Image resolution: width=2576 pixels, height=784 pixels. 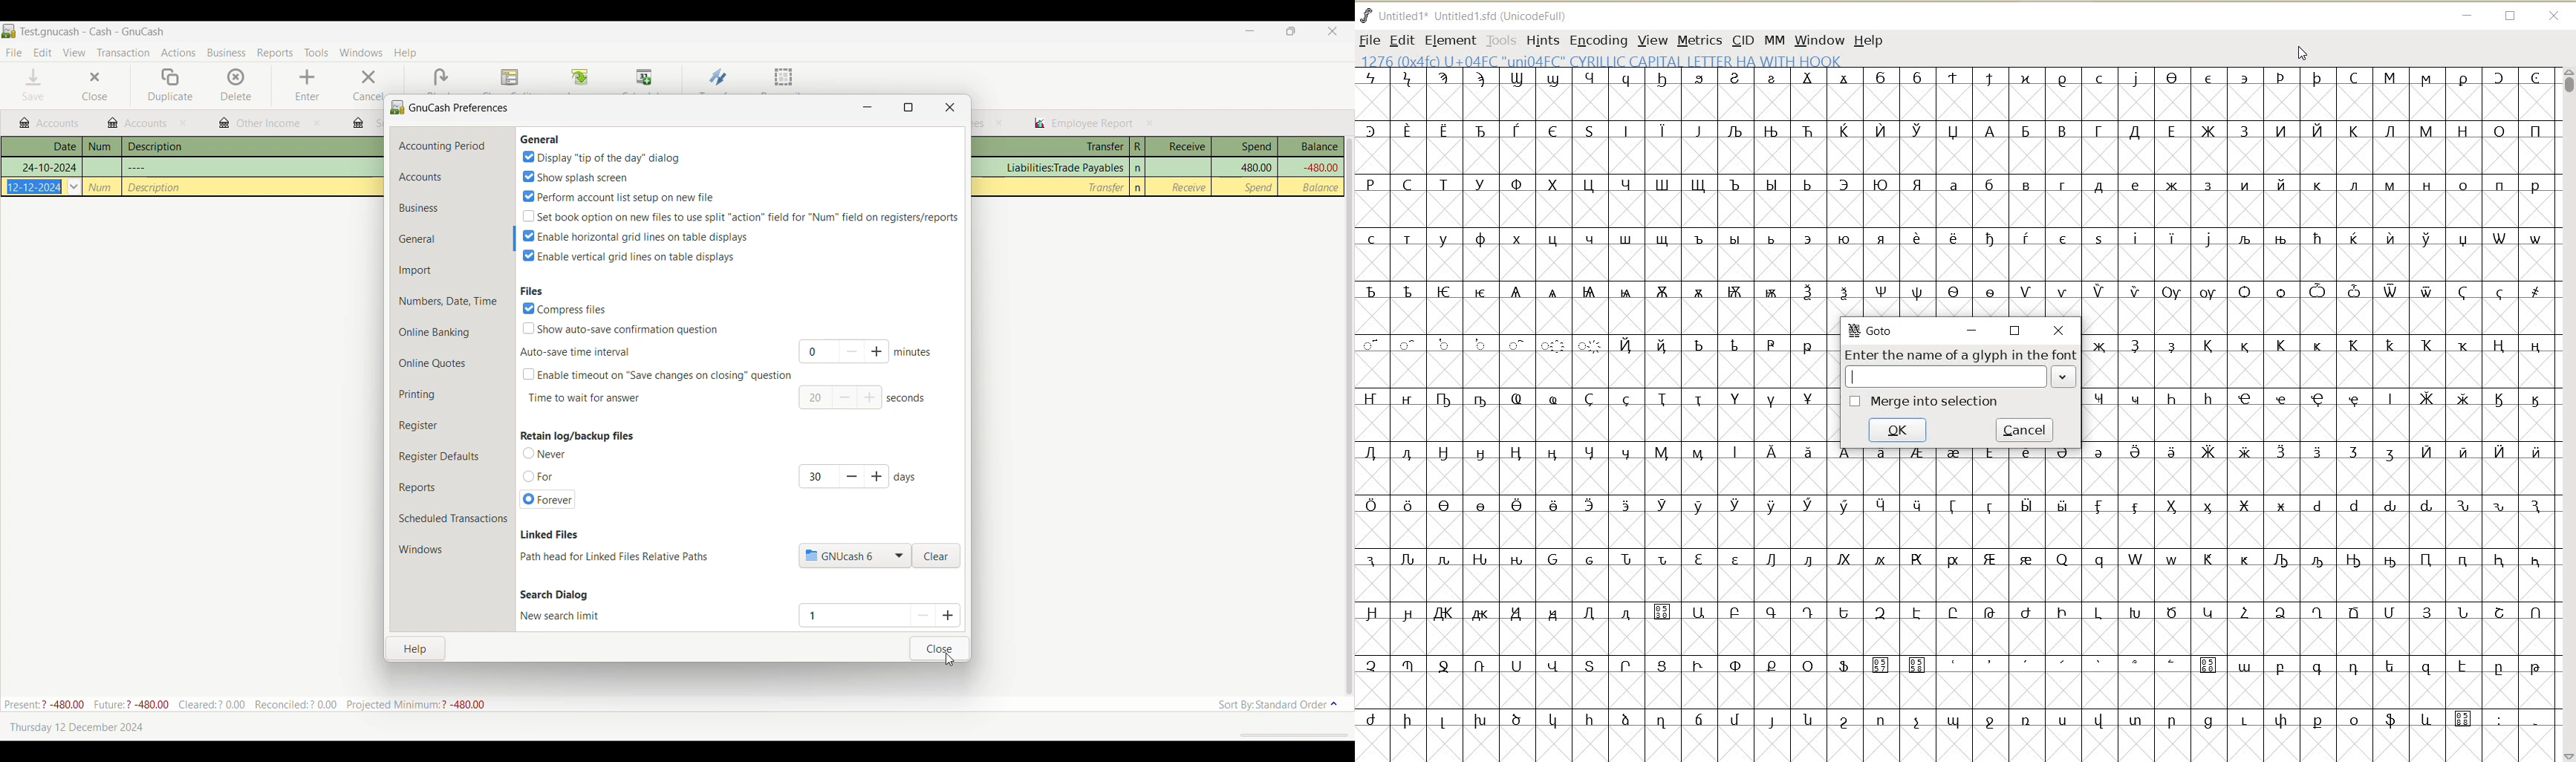 I want to click on display, so click(x=601, y=157).